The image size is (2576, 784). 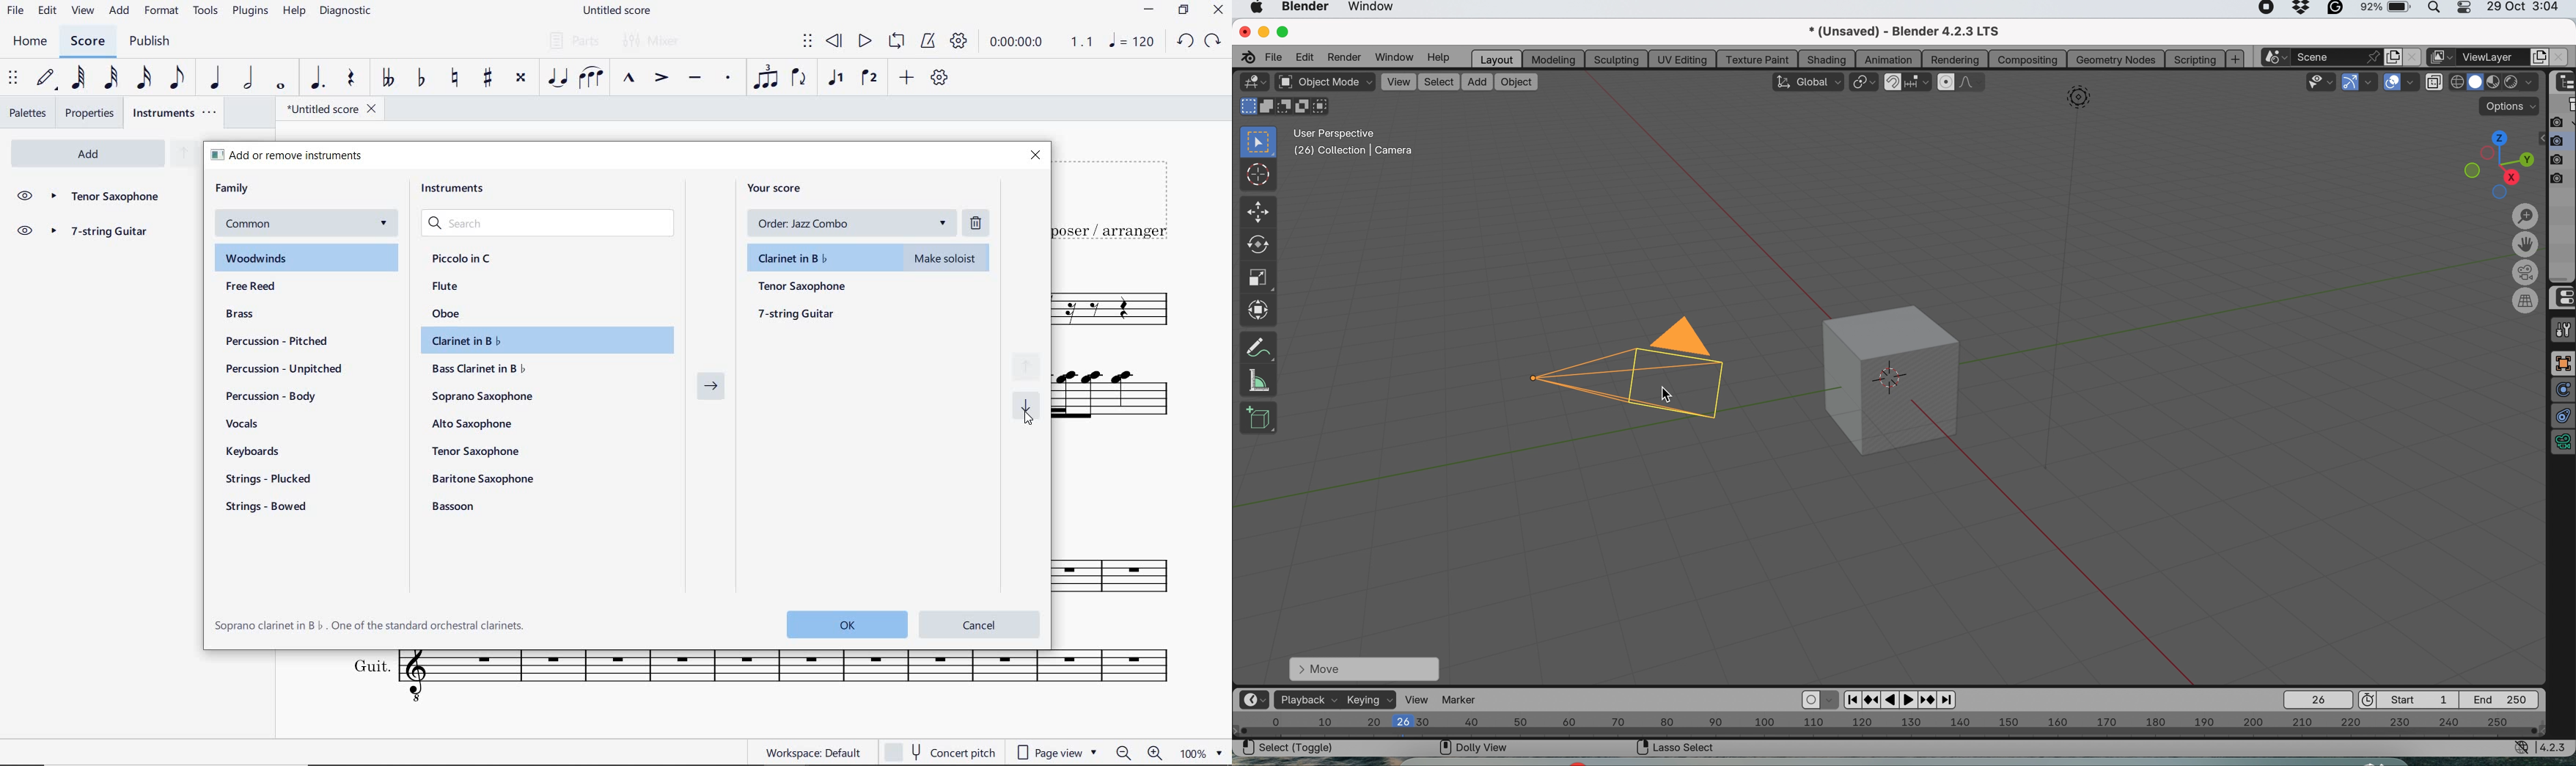 I want to click on QUARTER NOTE, so click(x=216, y=78).